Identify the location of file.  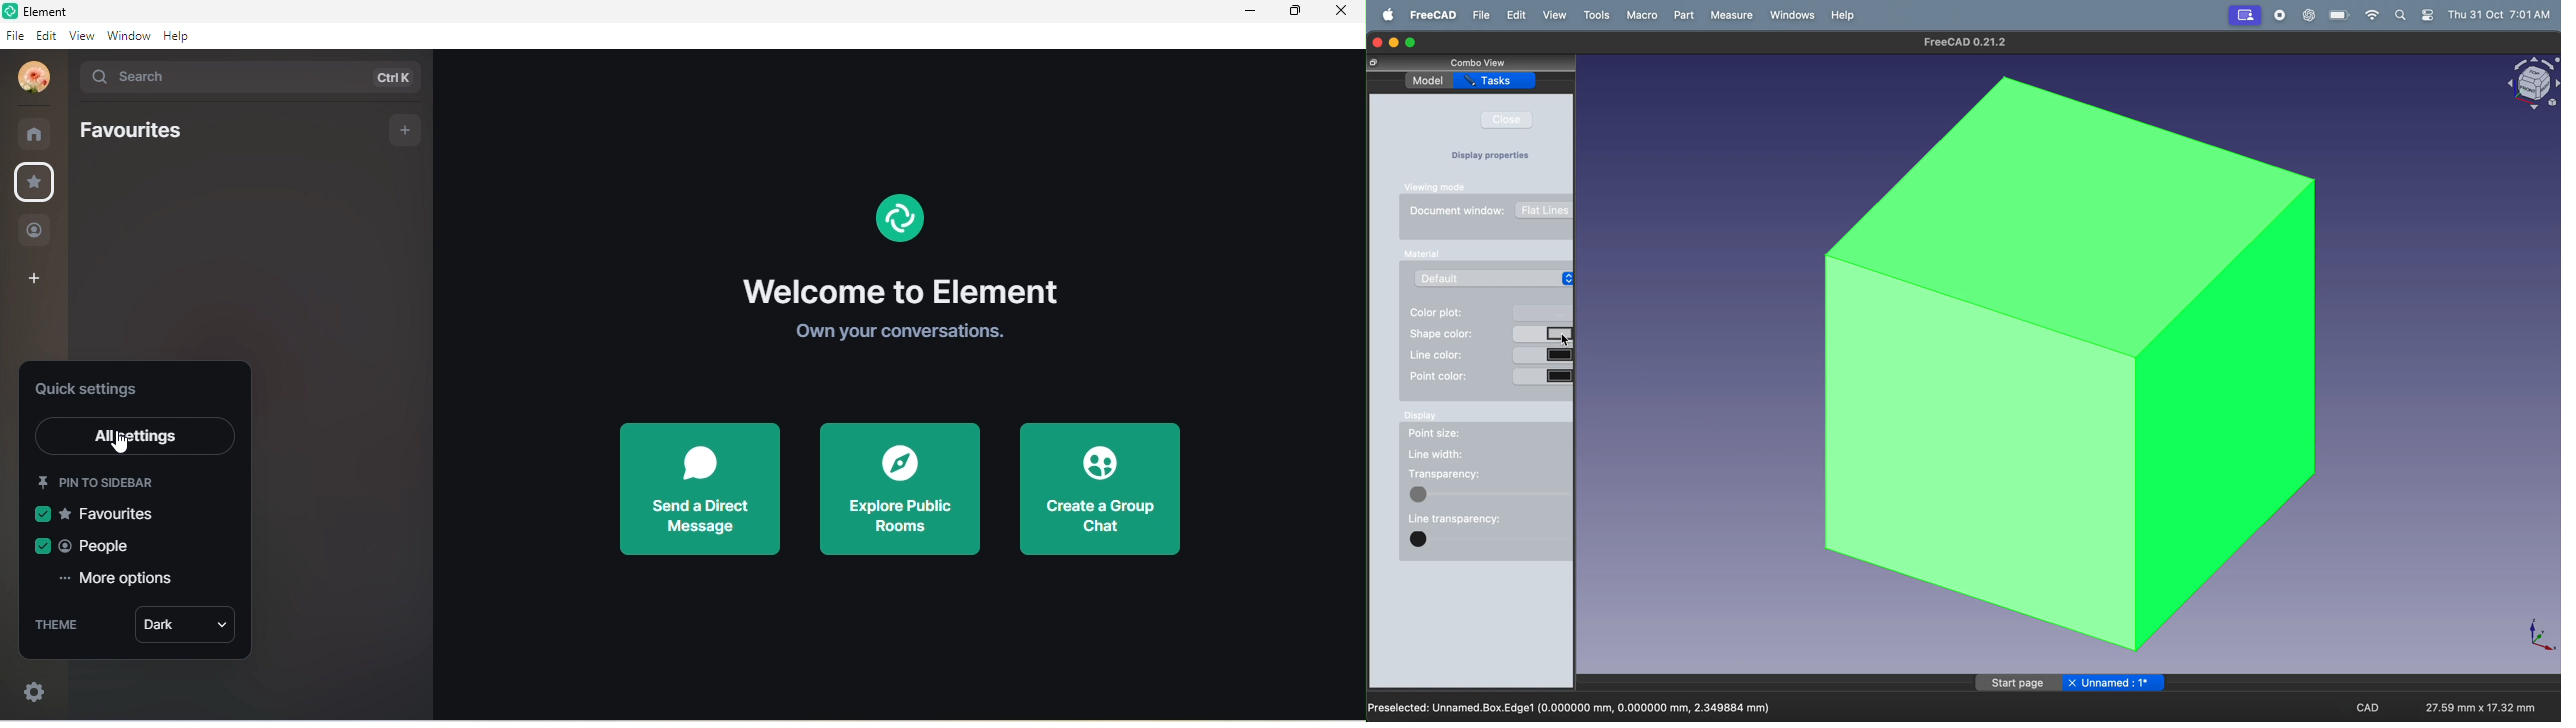
(15, 35).